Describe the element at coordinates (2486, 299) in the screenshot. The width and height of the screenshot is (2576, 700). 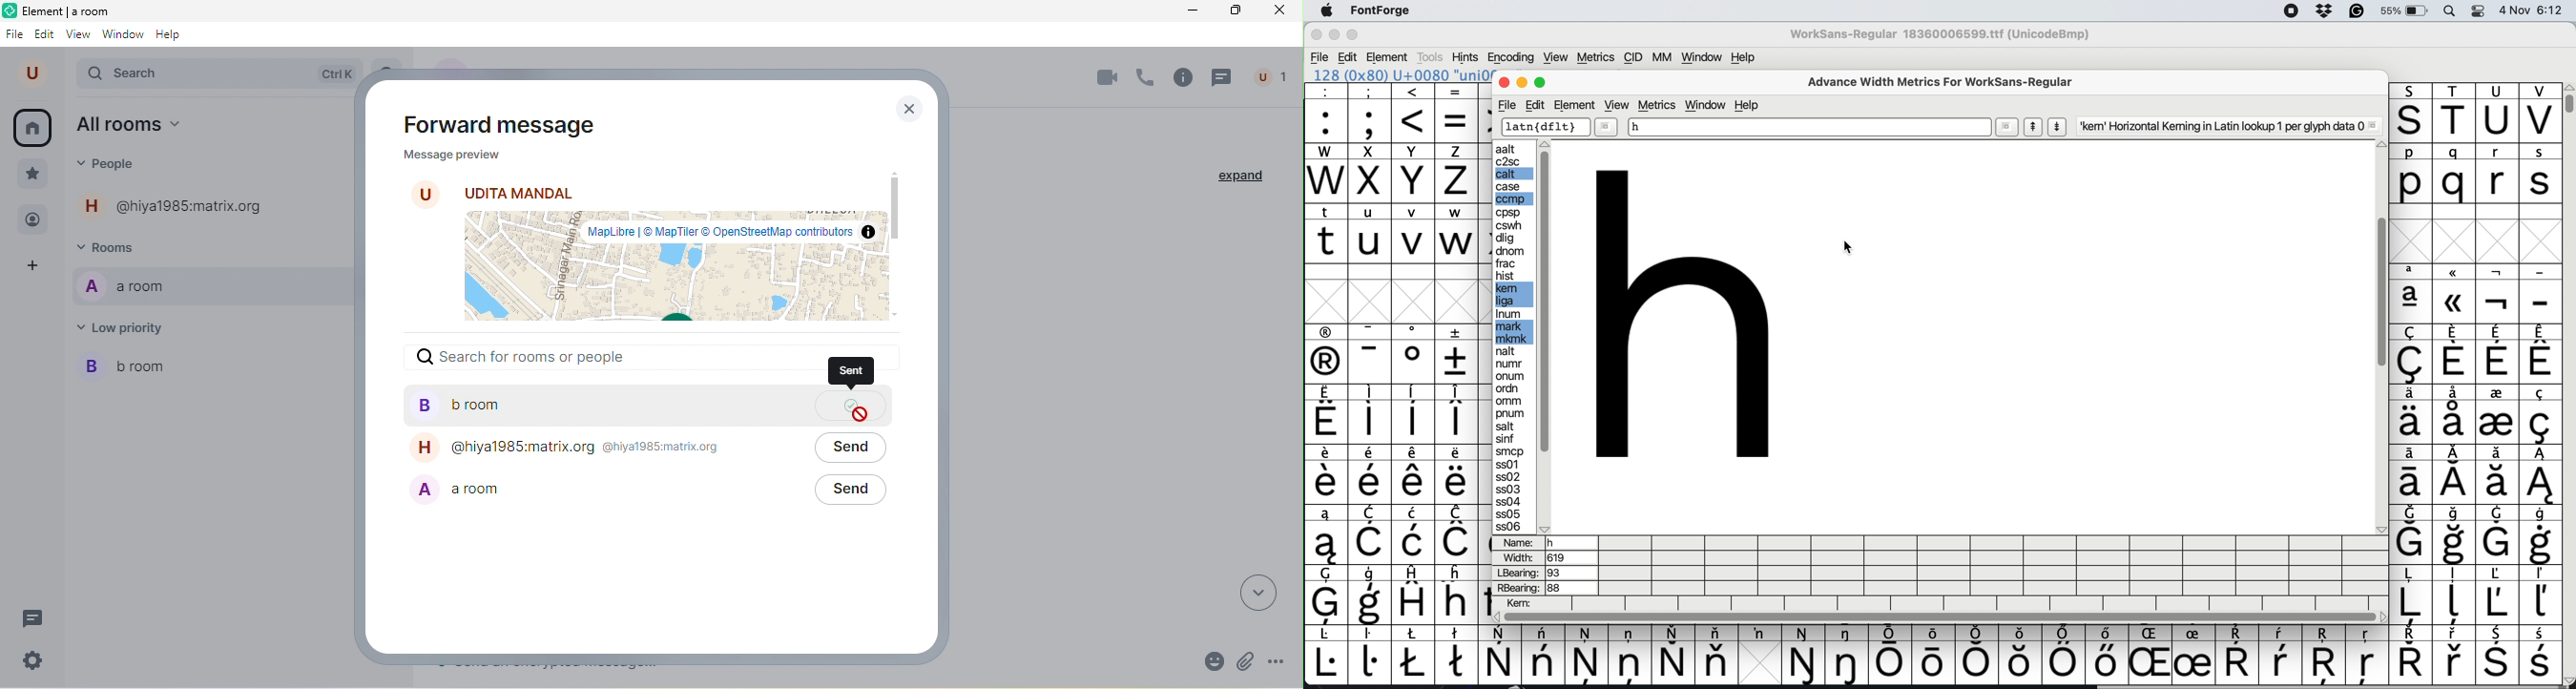
I see `special characters` at that location.